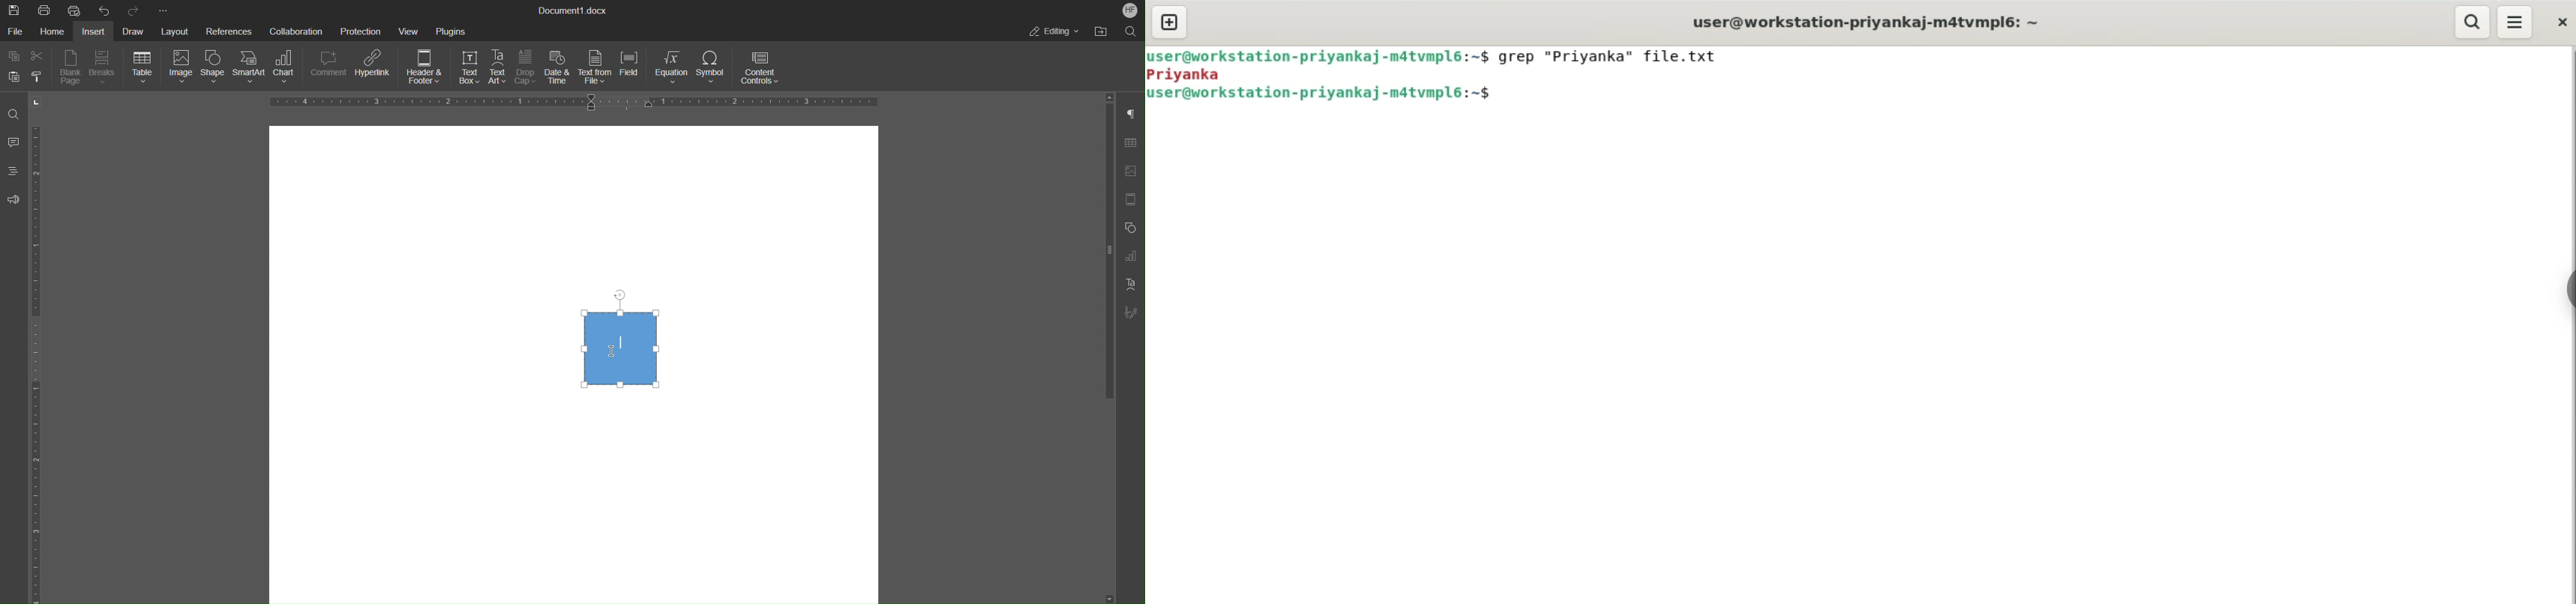 The image size is (2576, 616). Describe the element at coordinates (41, 56) in the screenshot. I see `Cut` at that location.